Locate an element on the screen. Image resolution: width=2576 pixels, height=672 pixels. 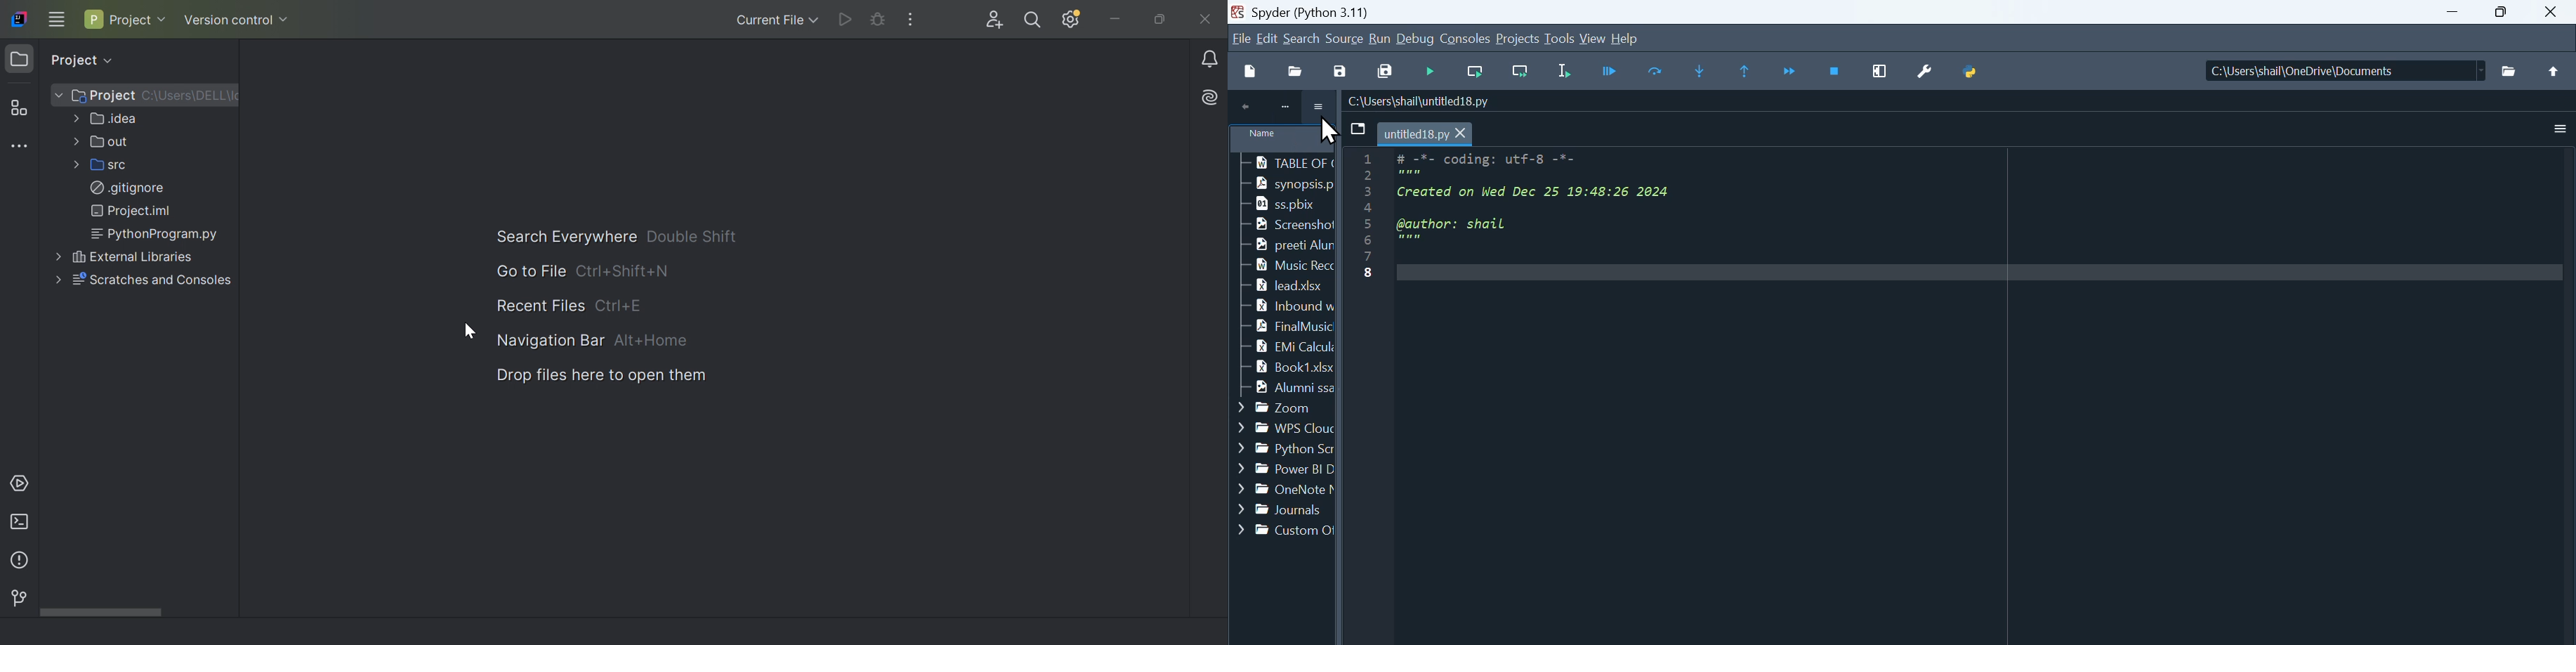
more options is located at coordinates (1320, 109).